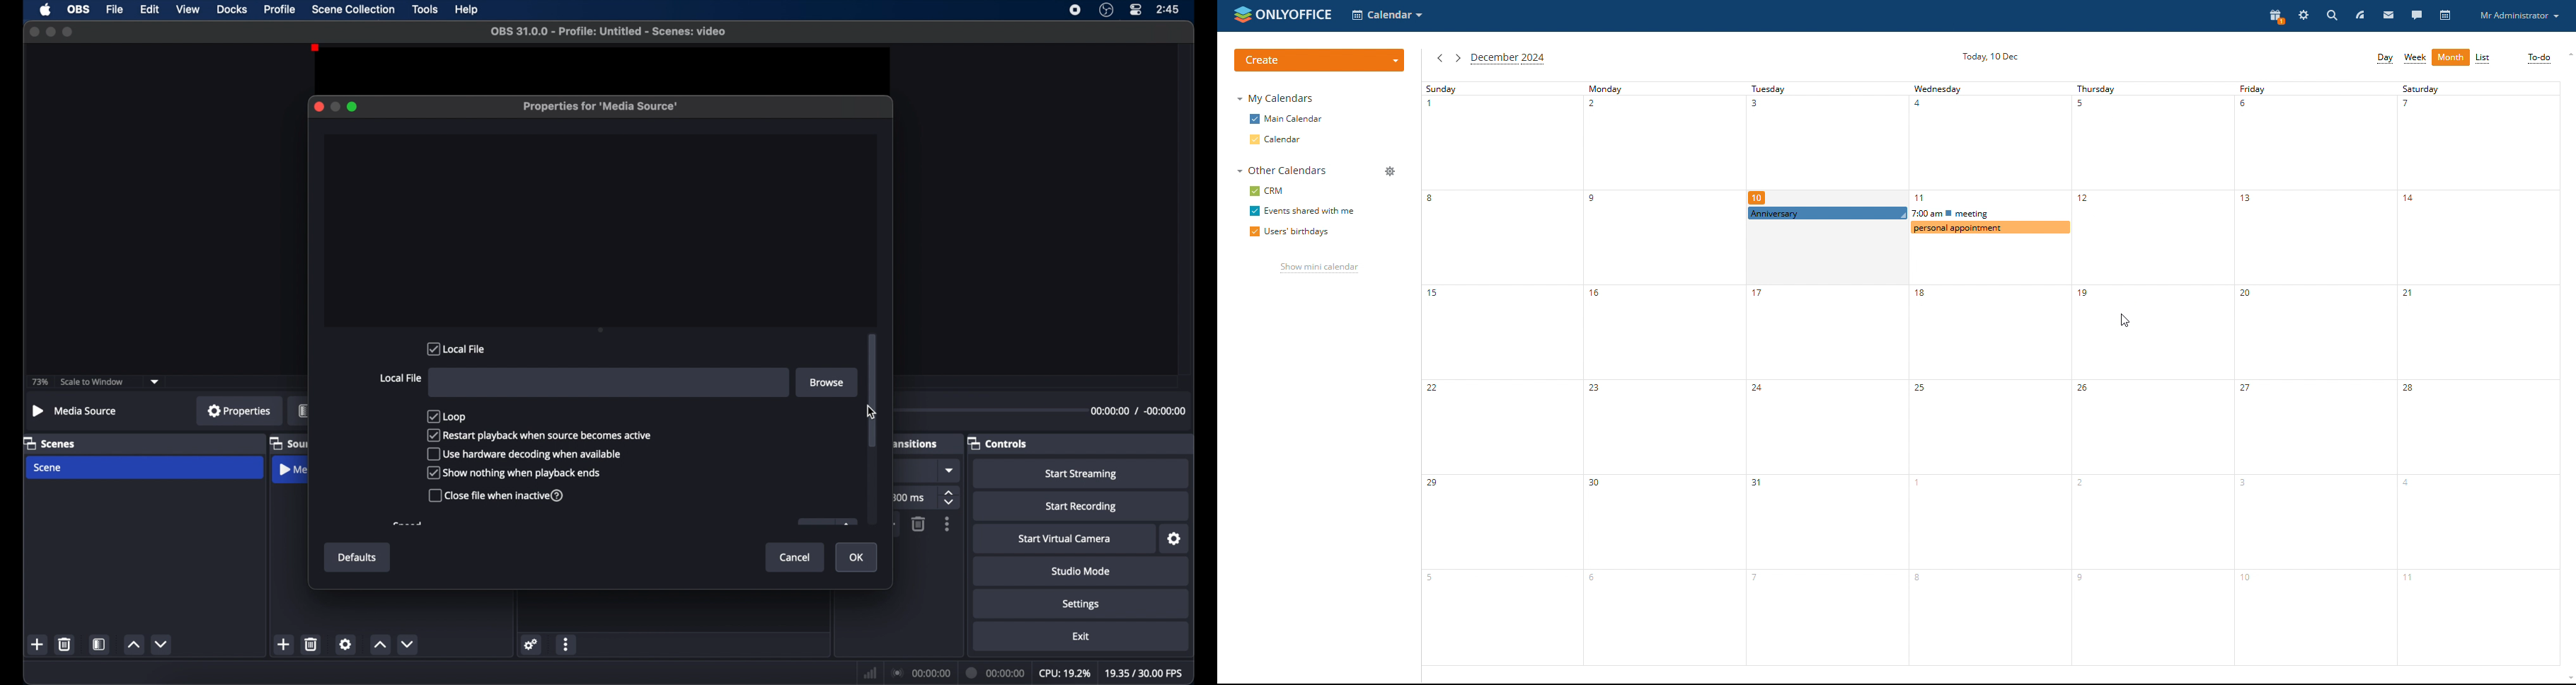 This screenshot has height=700, width=2576. What do you see at coordinates (913, 498) in the screenshot?
I see `ms` at bounding box center [913, 498].